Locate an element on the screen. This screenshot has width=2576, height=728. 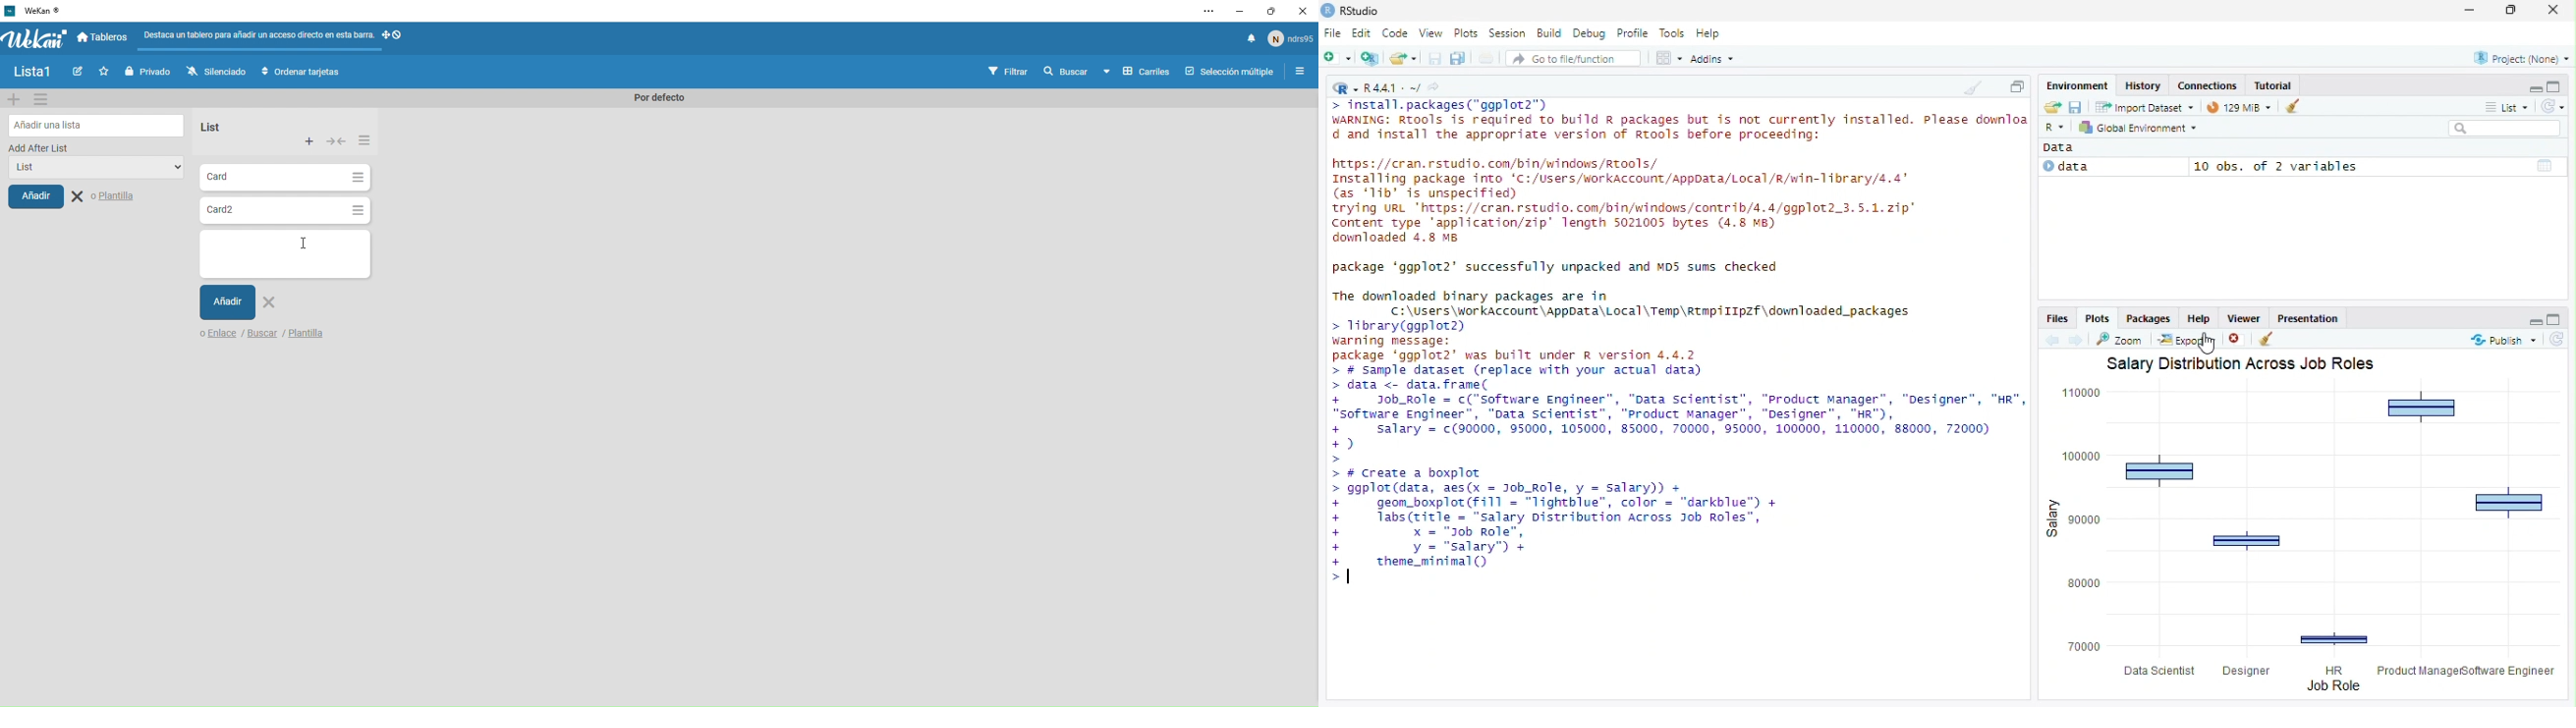
project selector is located at coordinates (2518, 58).